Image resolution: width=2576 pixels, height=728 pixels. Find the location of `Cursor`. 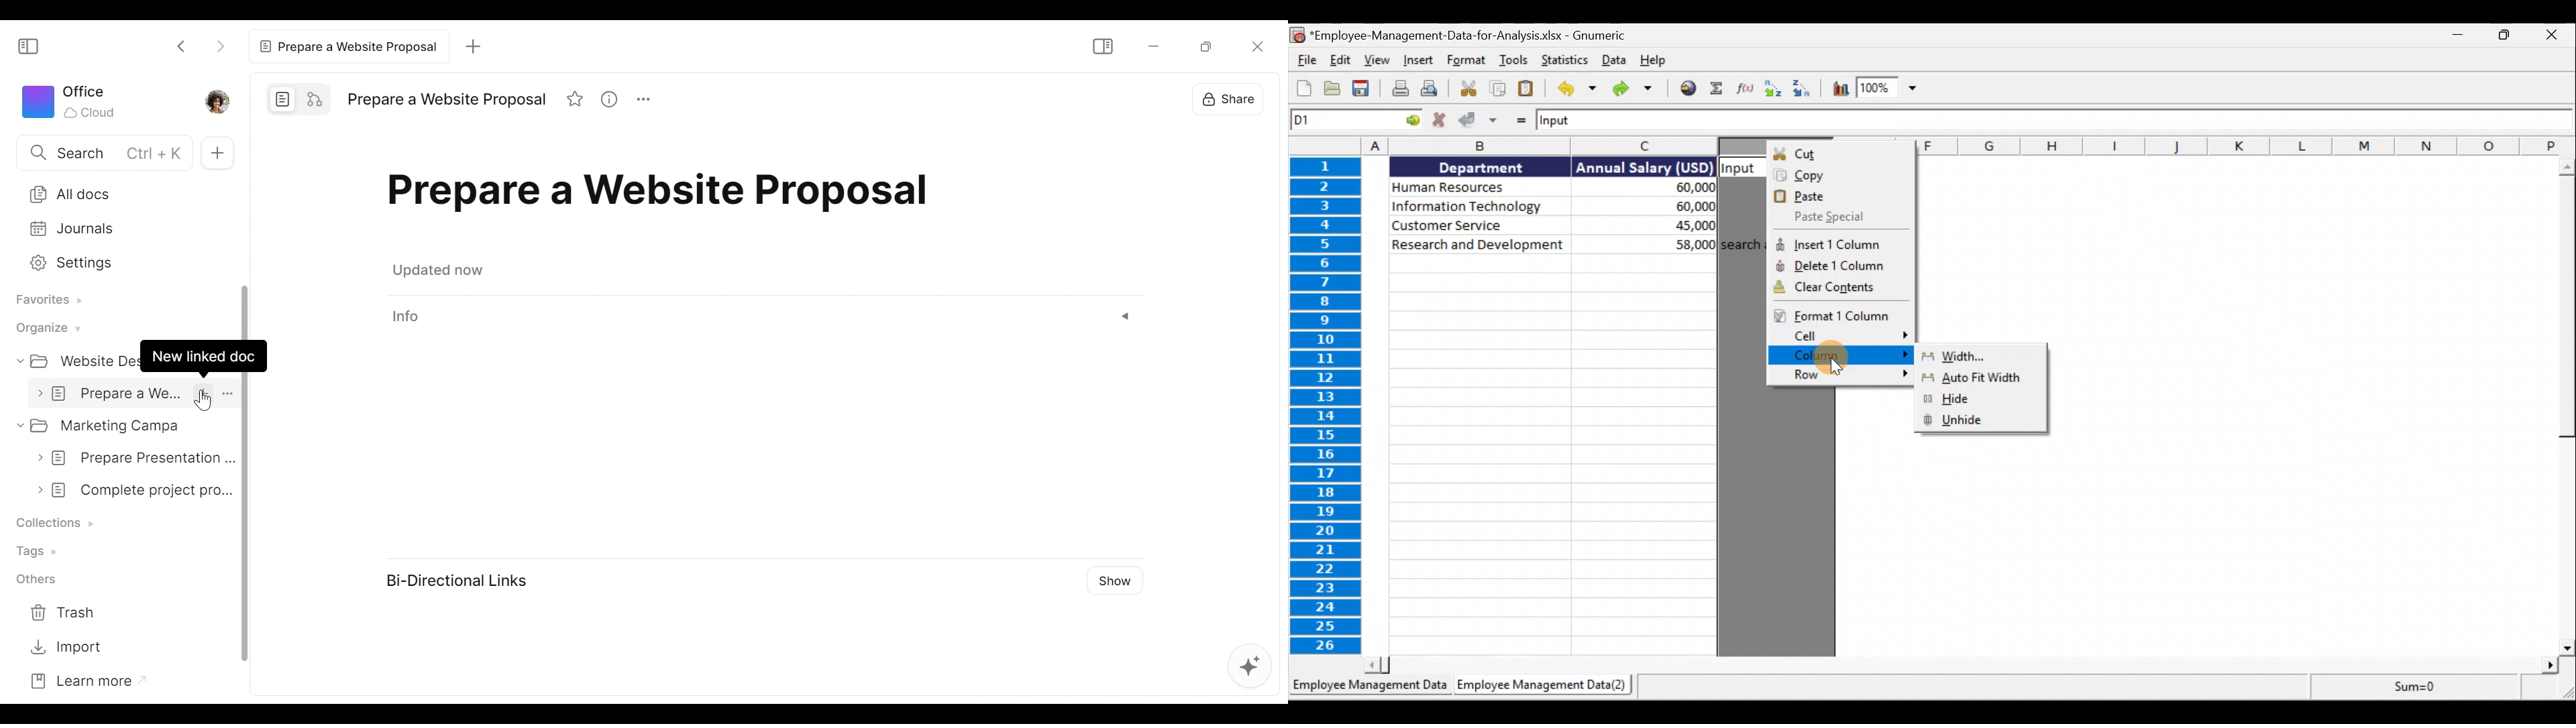

Cursor is located at coordinates (207, 400).